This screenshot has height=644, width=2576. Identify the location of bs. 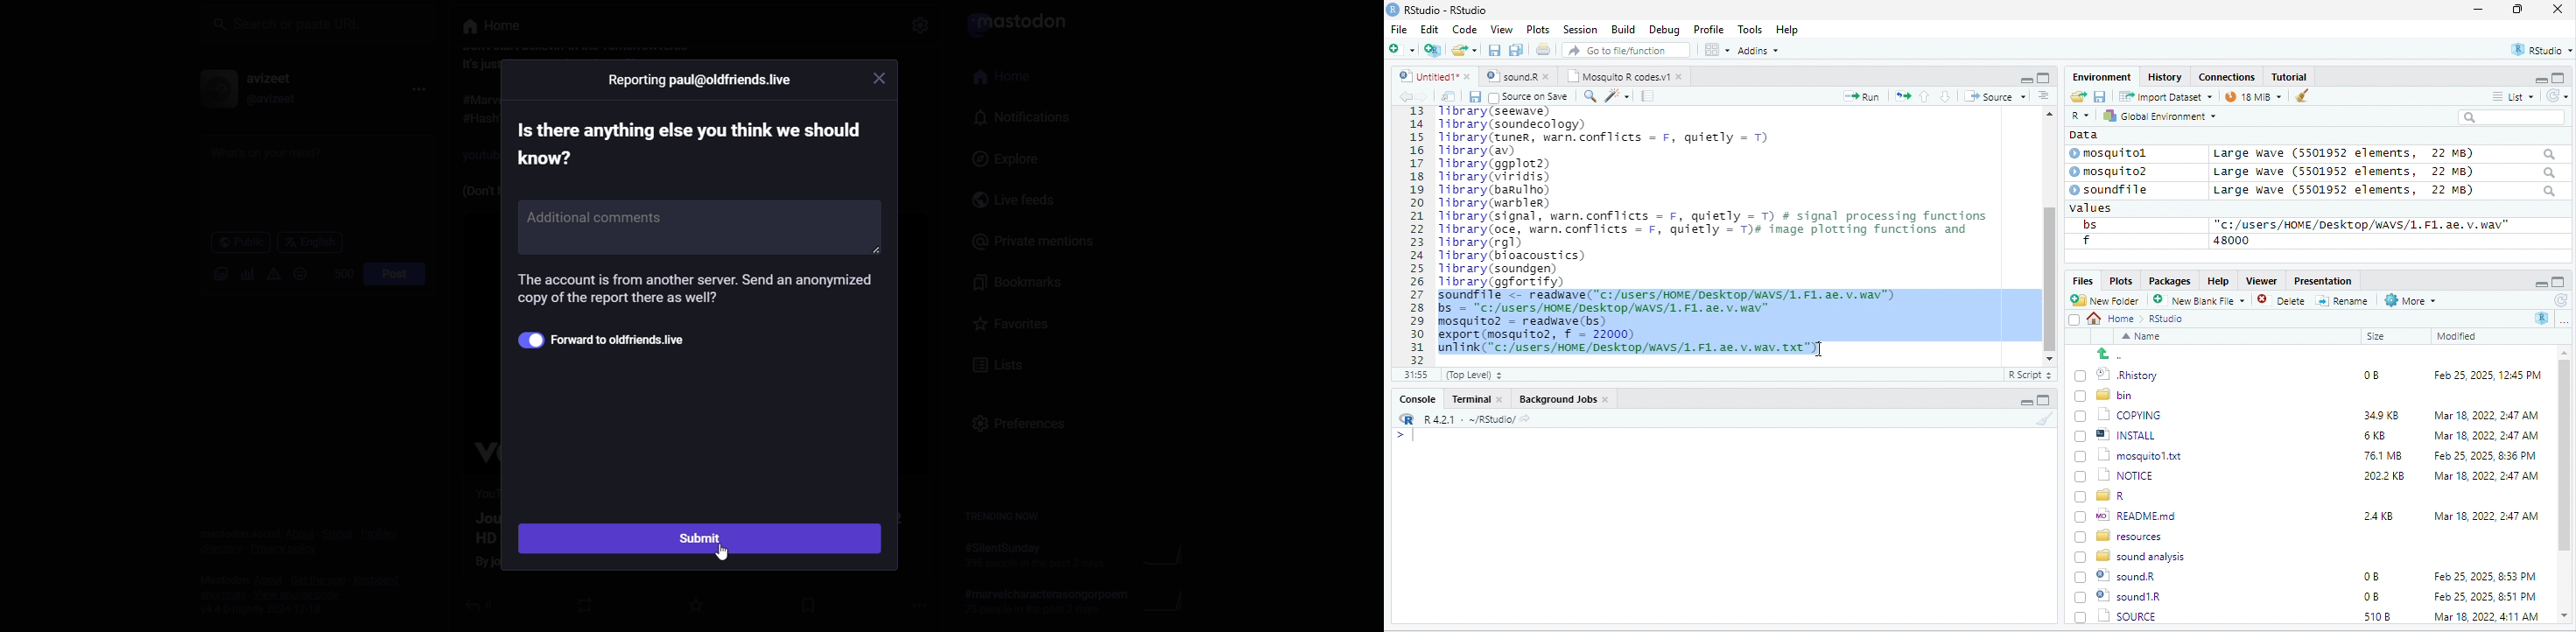
(2087, 224).